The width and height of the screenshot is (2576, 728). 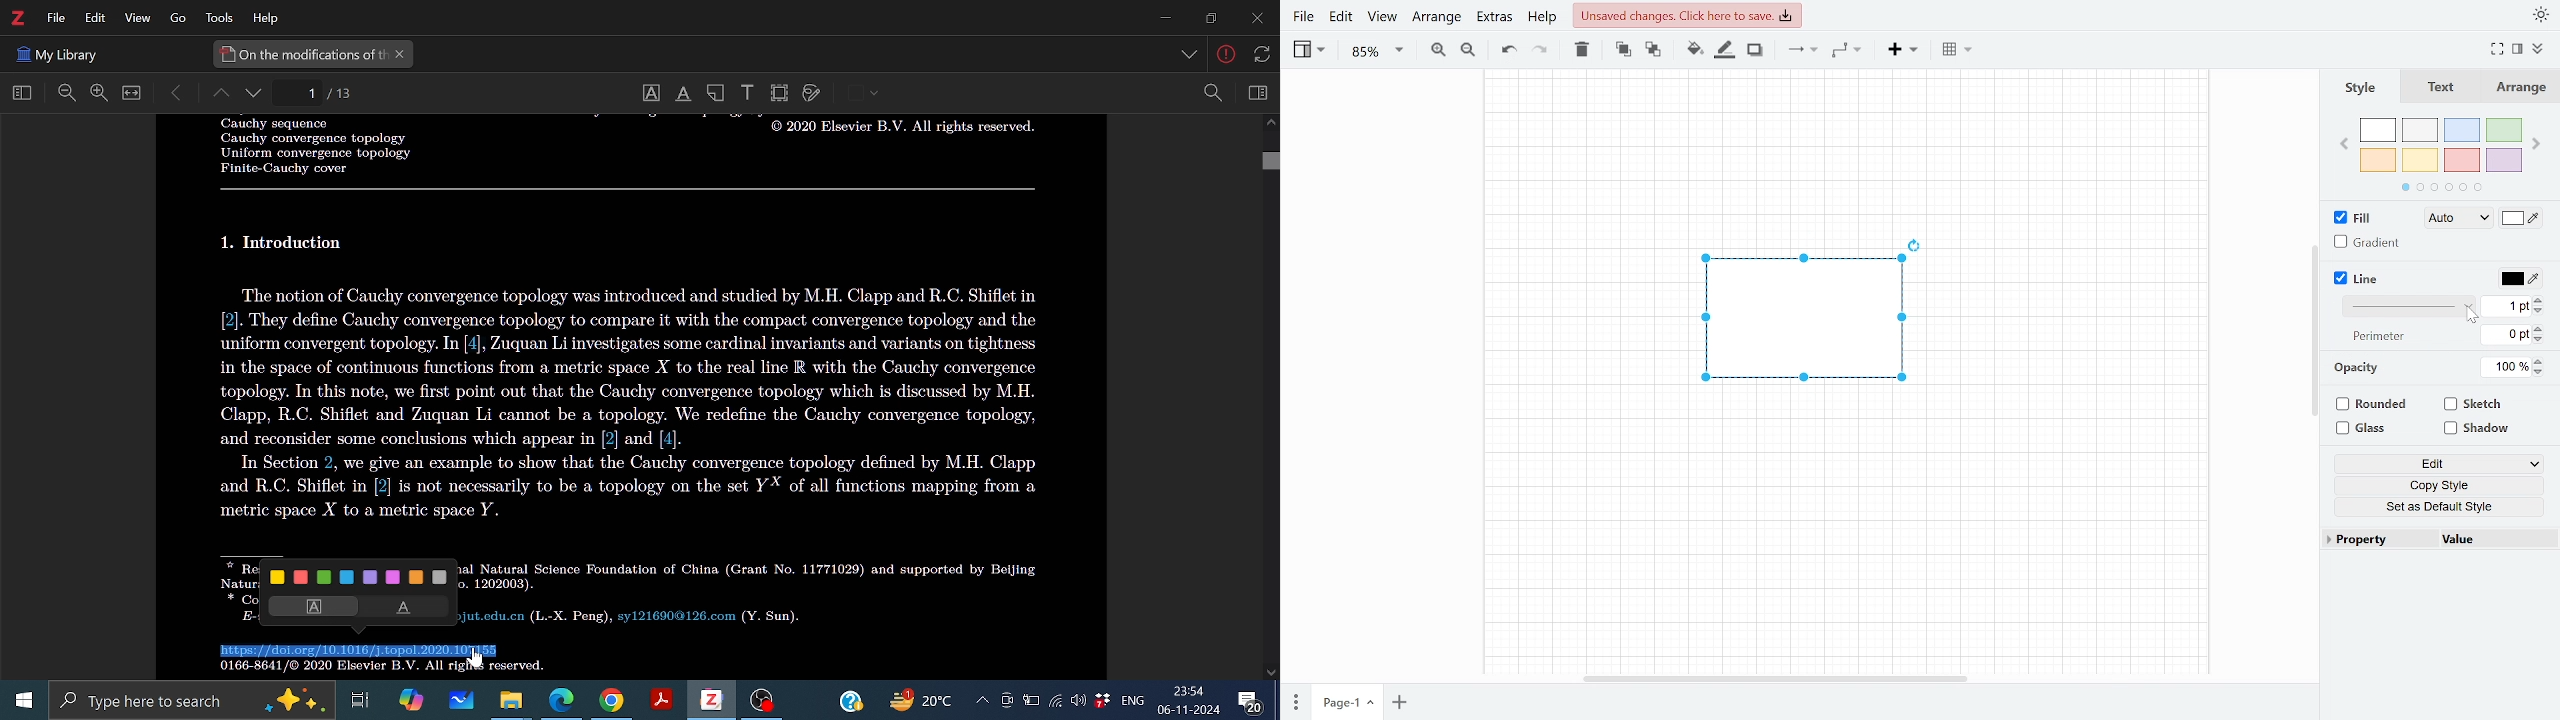 I want to click on Line, so click(x=2362, y=278).